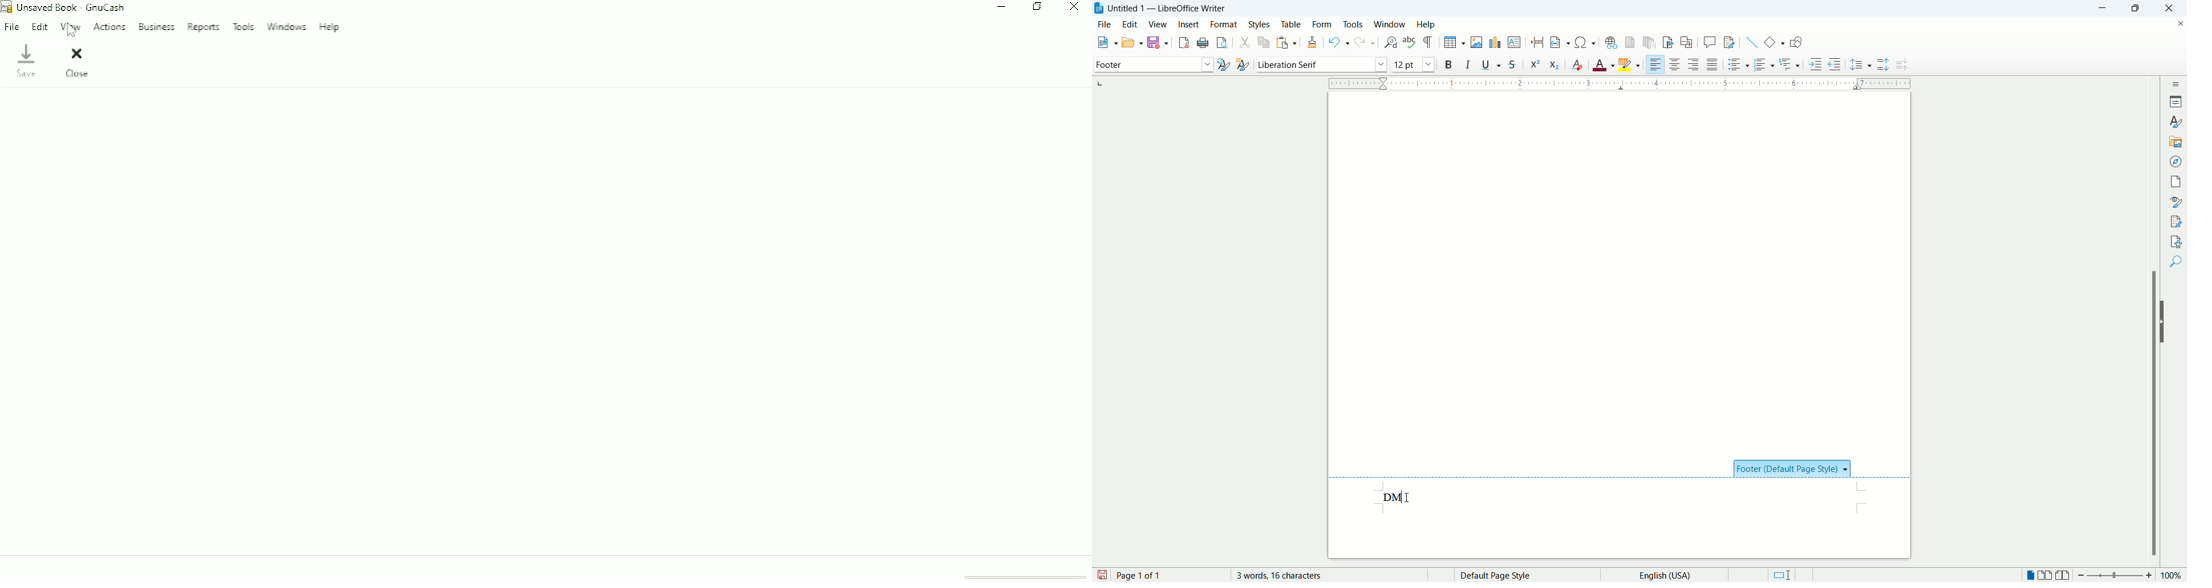 The image size is (2212, 588). Describe the element at coordinates (1678, 65) in the screenshot. I see `align center` at that location.